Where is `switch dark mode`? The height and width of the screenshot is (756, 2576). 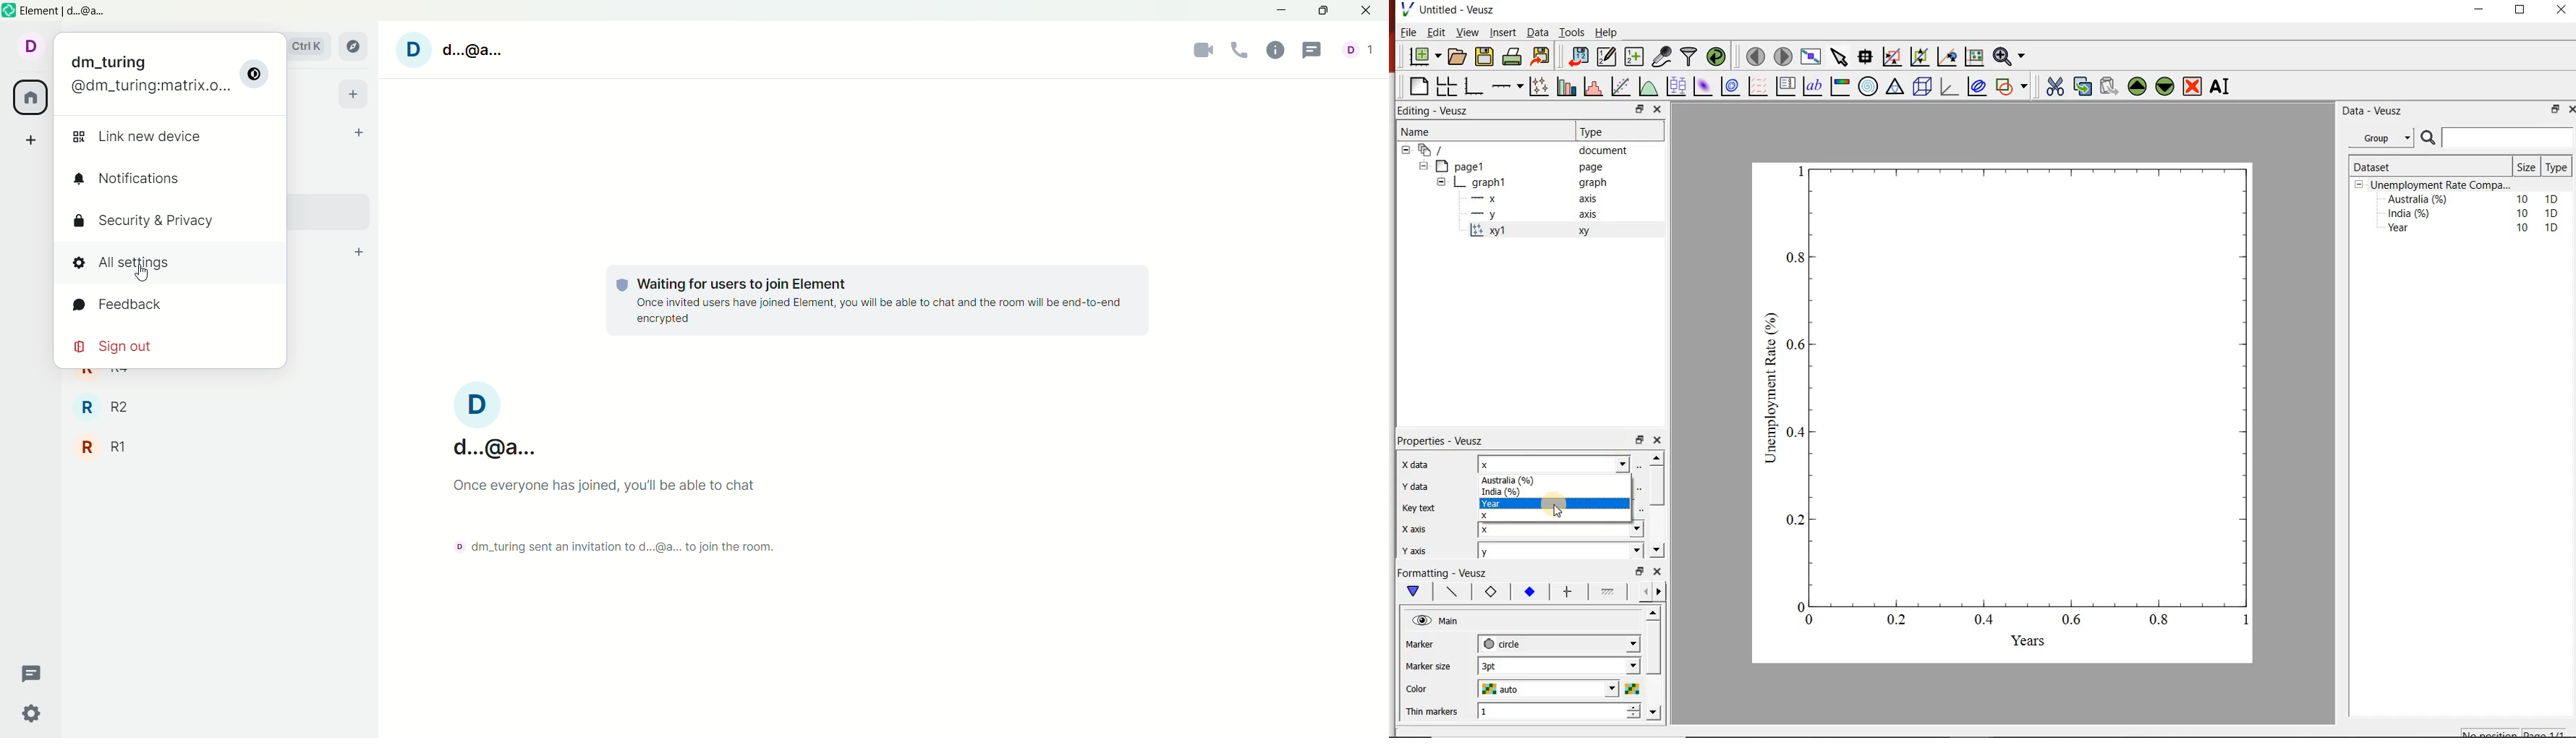
switch dark mode is located at coordinates (258, 76).